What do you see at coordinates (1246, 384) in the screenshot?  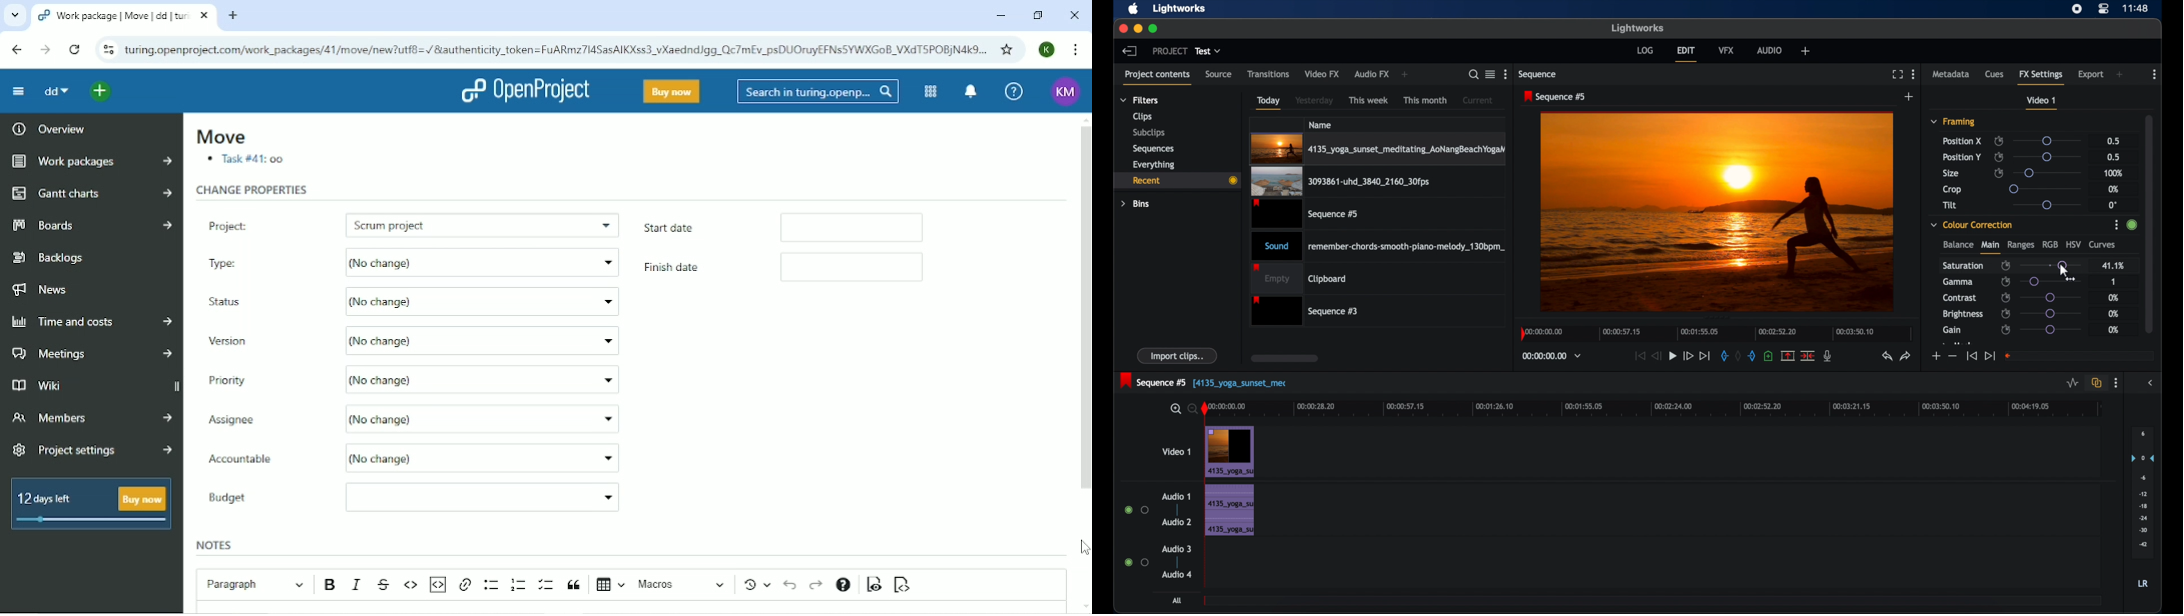 I see `text` at bounding box center [1246, 384].